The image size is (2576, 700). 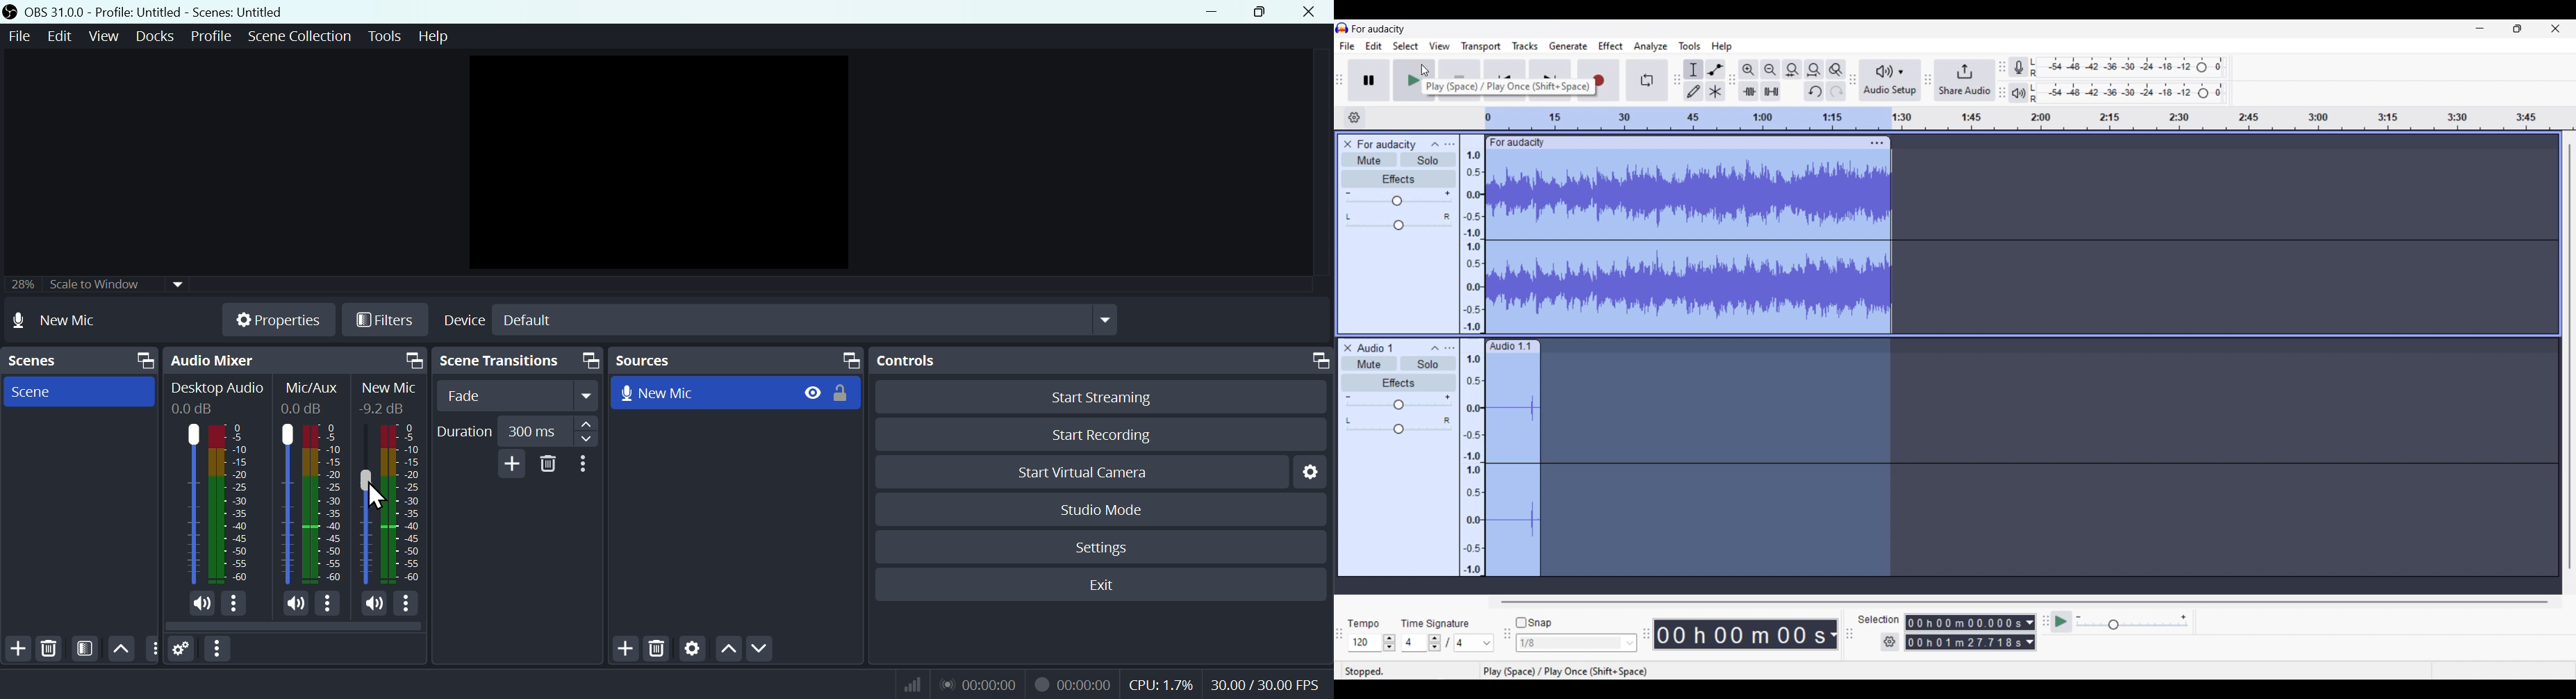 I want to click on Edit, so click(x=1374, y=46).